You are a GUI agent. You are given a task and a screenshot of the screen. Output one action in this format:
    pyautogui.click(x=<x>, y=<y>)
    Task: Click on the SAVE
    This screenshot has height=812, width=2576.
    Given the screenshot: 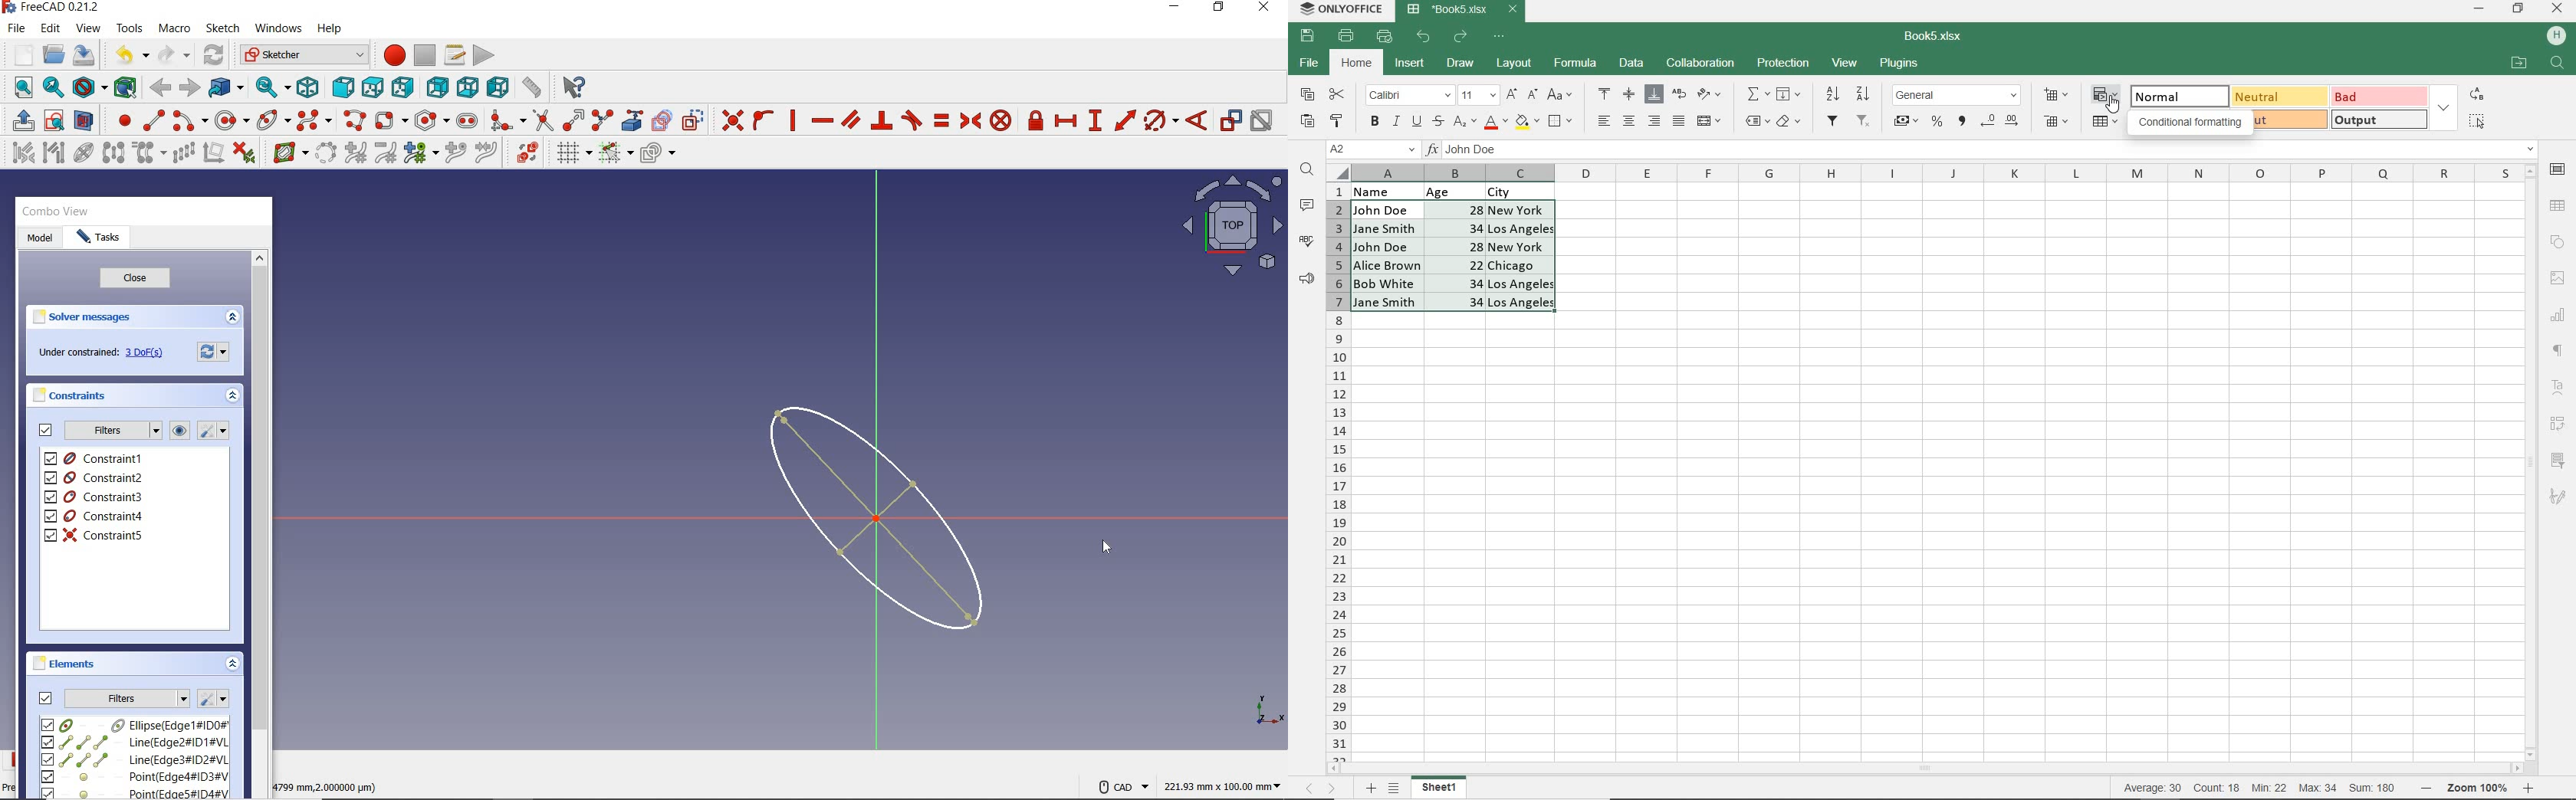 What is the action you would take?
    pyautogui.click(x=1309, y=34)
    